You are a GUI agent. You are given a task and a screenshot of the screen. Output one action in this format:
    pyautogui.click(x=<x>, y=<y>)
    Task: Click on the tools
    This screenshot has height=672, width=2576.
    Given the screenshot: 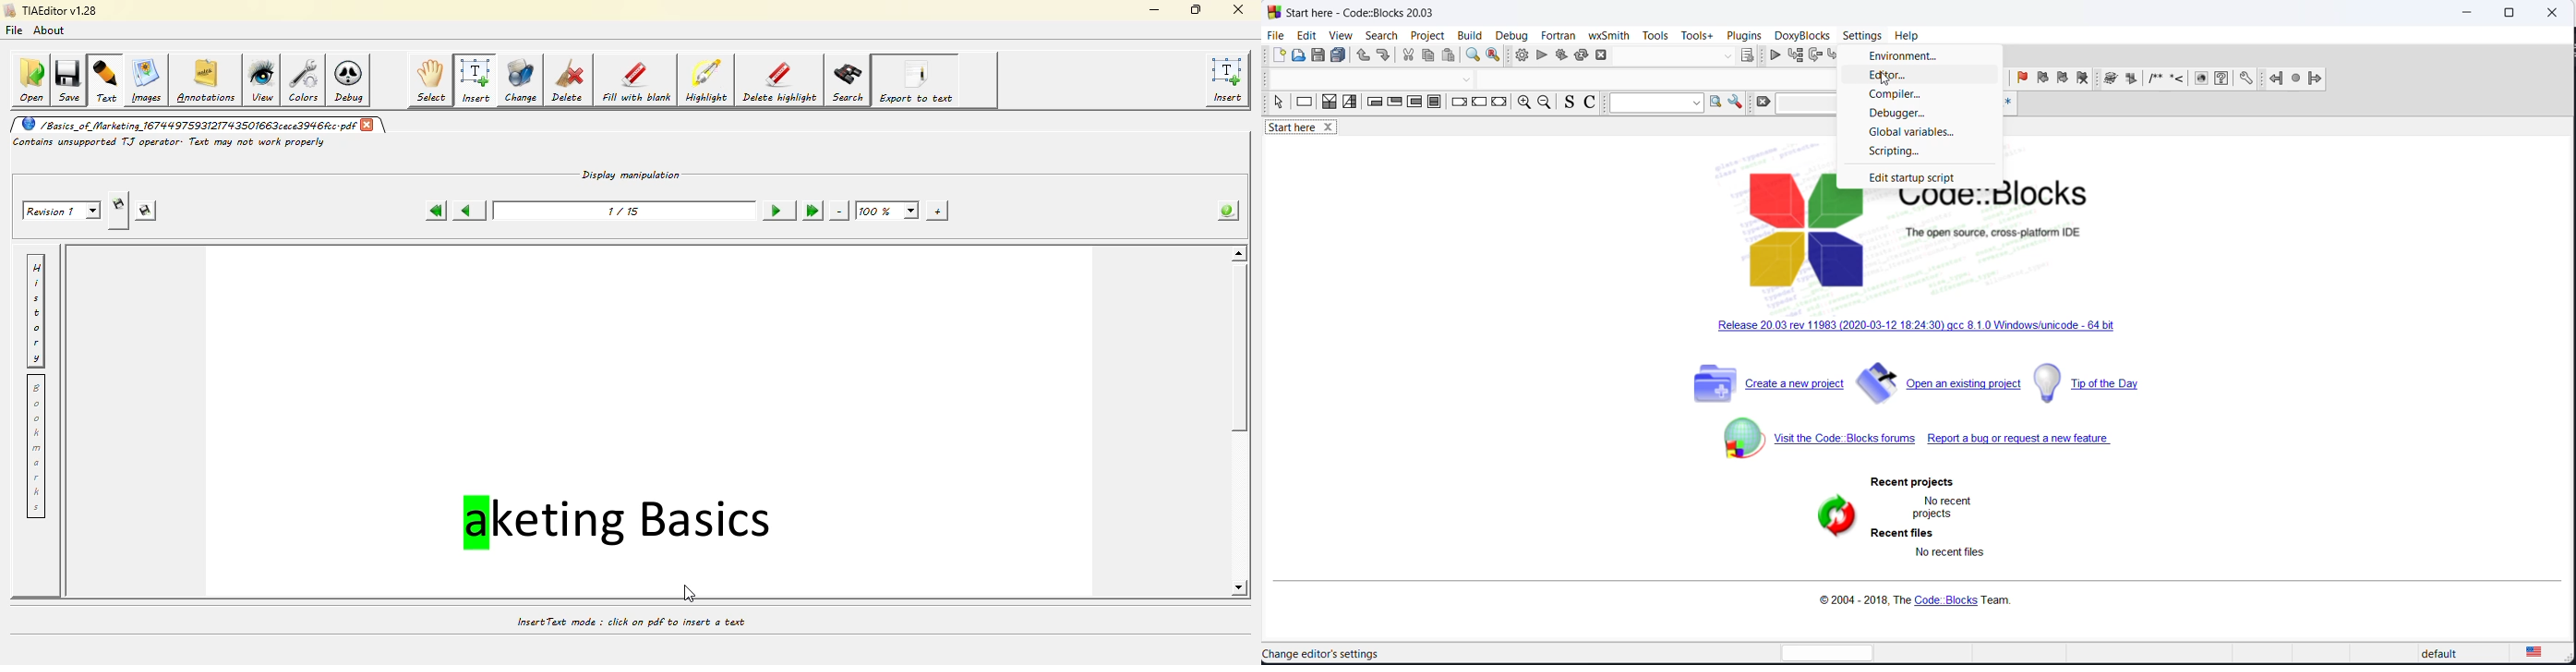 What is the action you would take?
    pyautogui.click(x=1656, y=35)
    